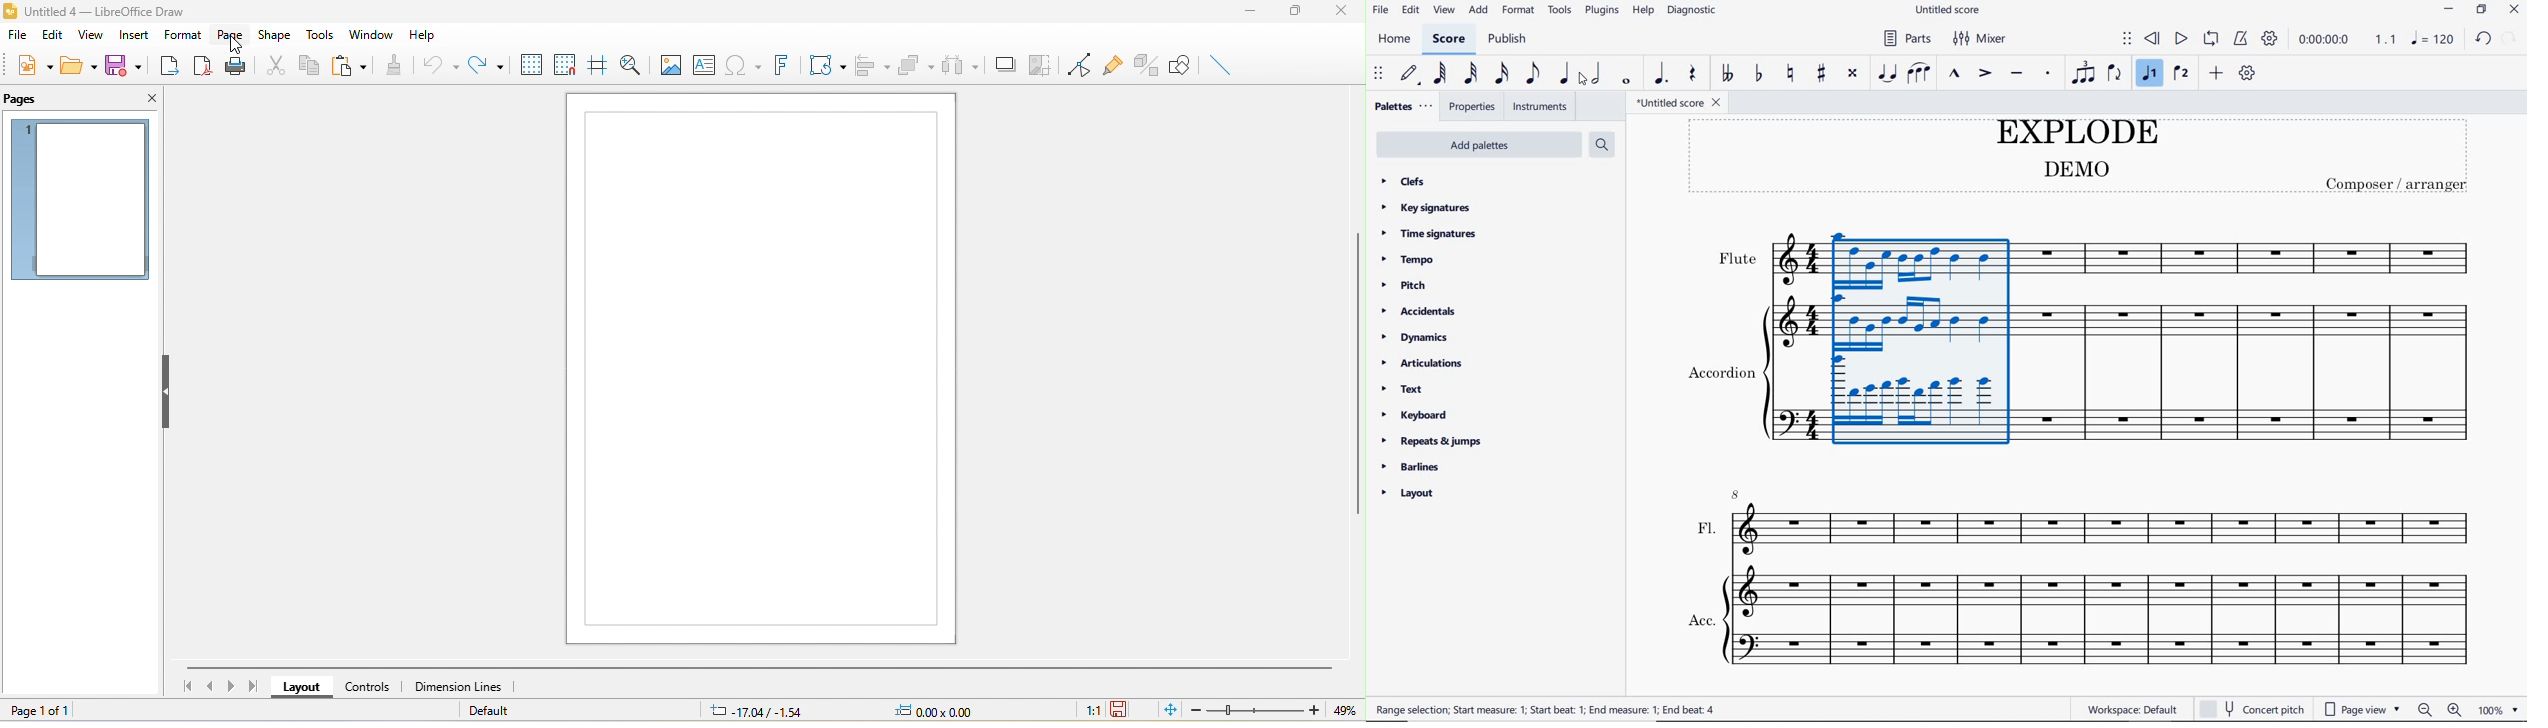 This screenshot has width=2548, height=728. I want to click on open, so click(82, 71).